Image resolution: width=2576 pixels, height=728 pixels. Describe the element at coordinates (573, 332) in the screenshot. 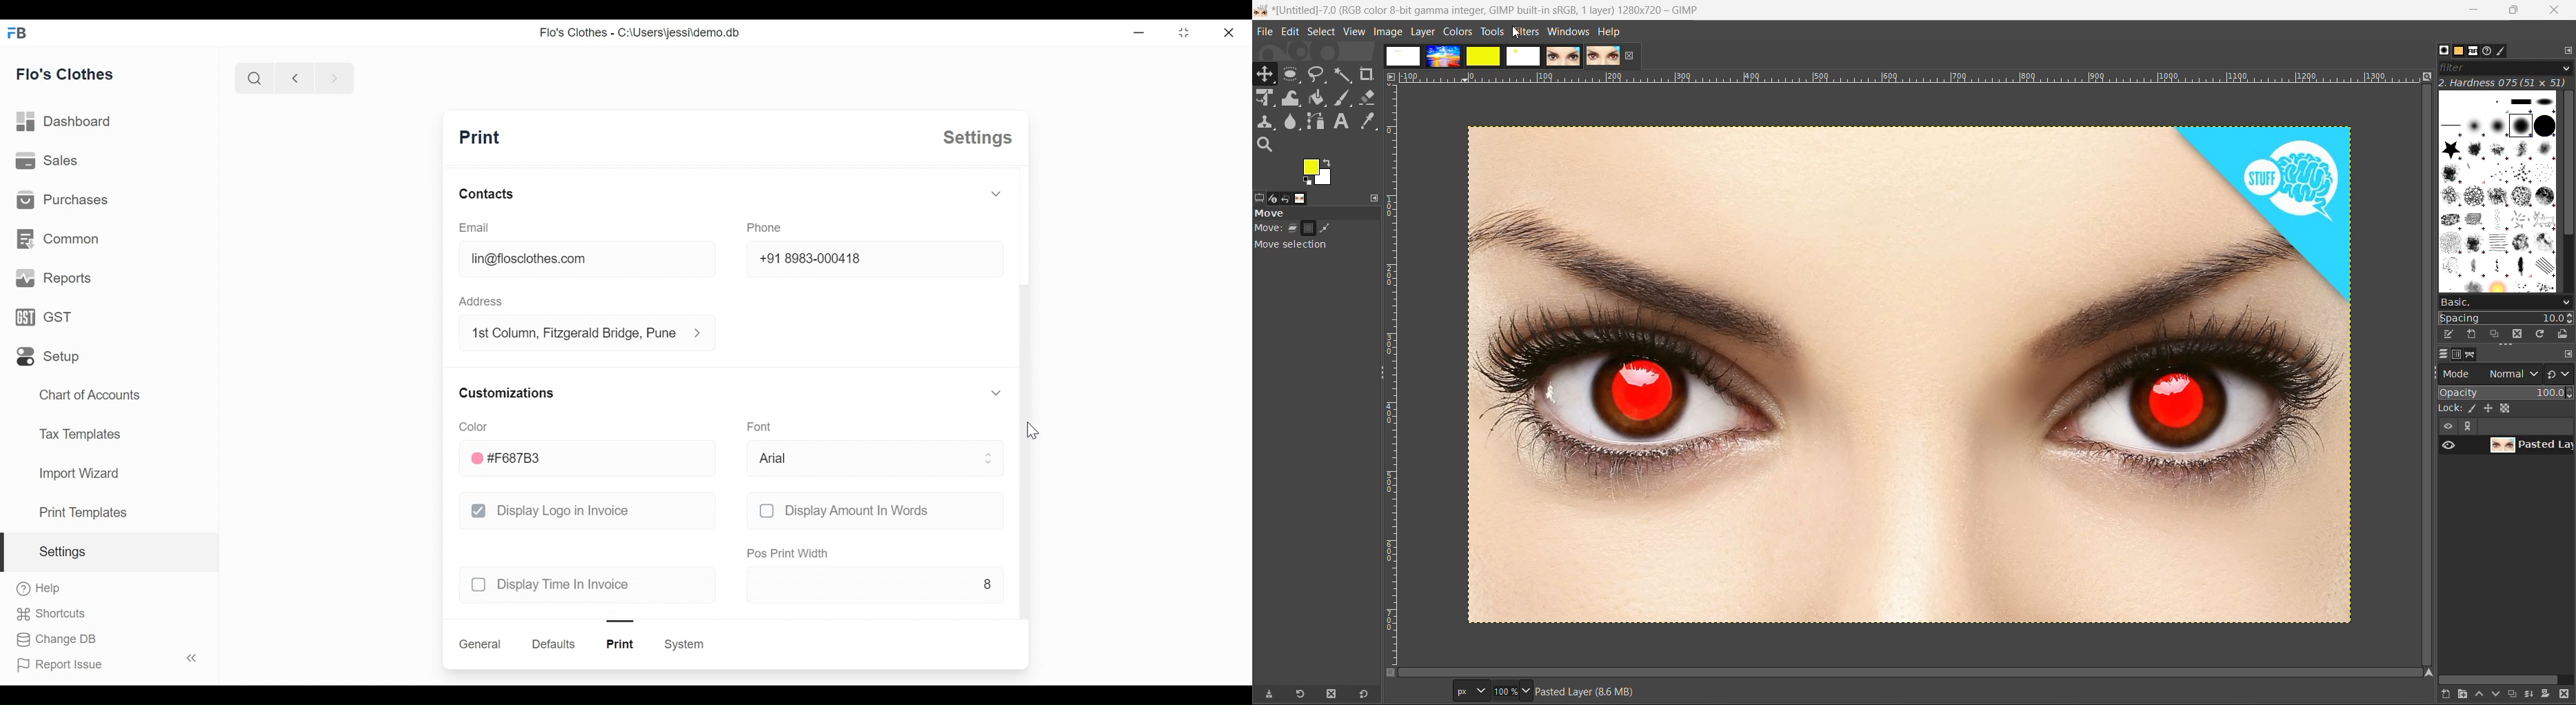

I see `1st column, fitzgerald bridge, Pune` at that location.